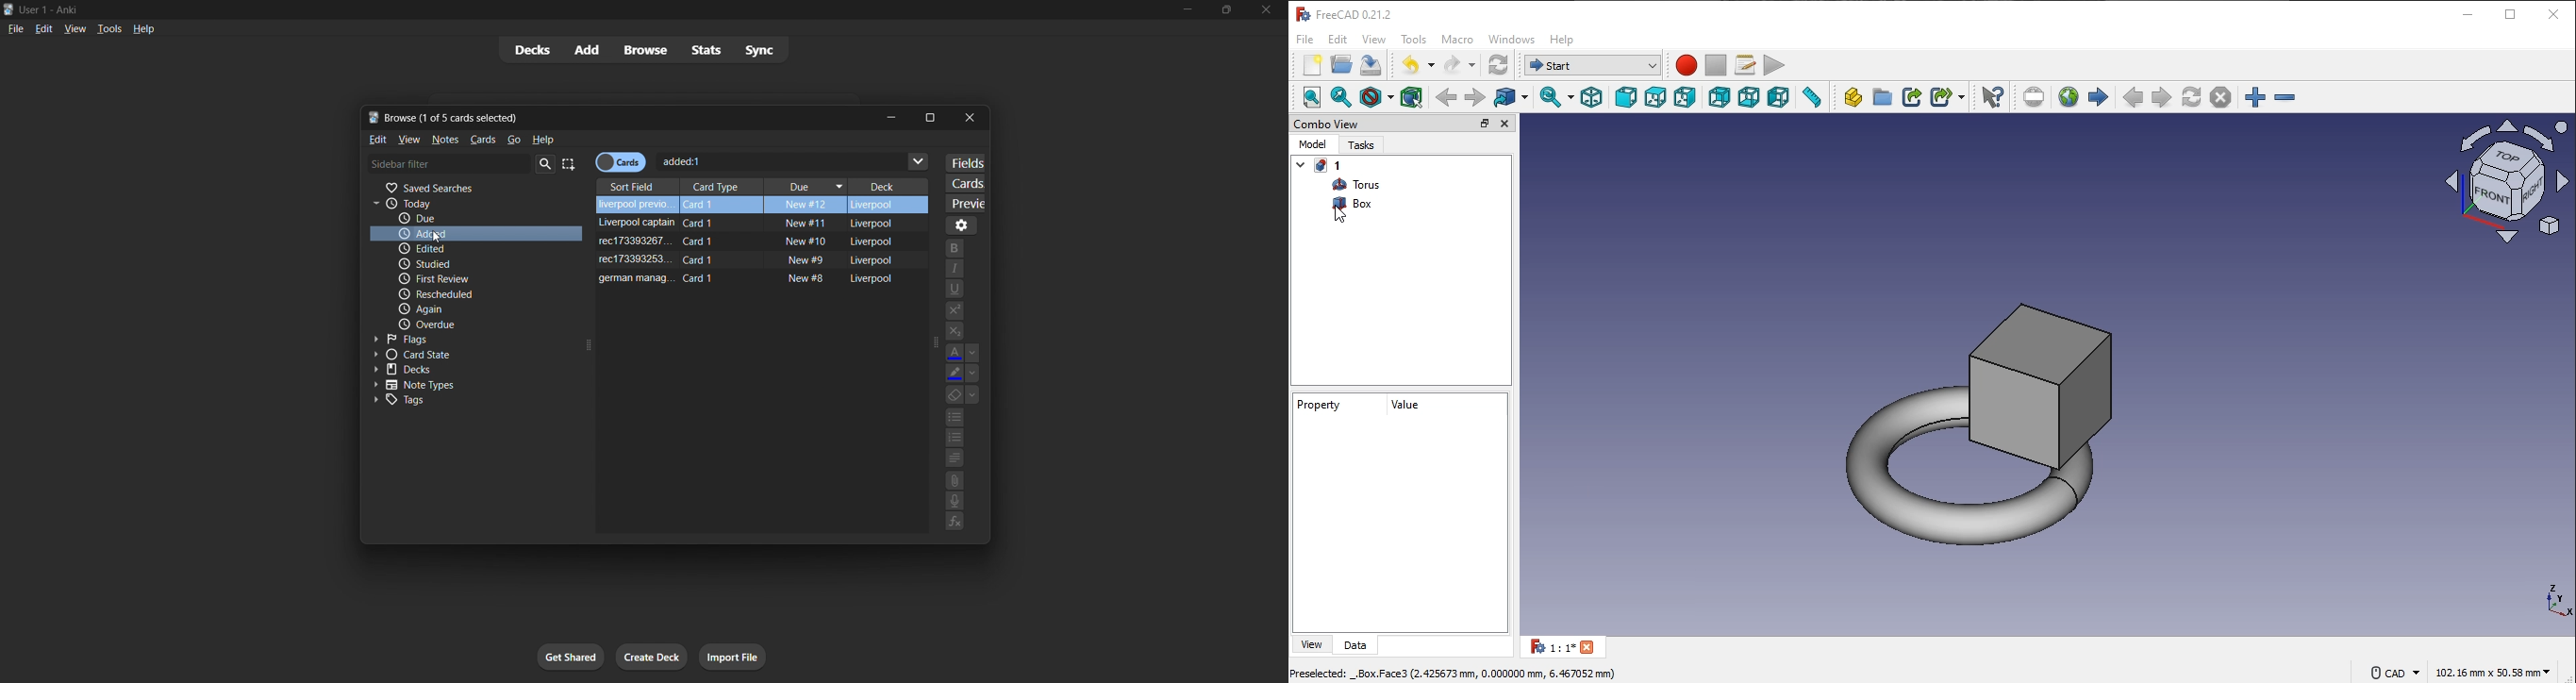  Describe the element at coordinates (1314, 65) in the screenshot. I see `new file` at that location.